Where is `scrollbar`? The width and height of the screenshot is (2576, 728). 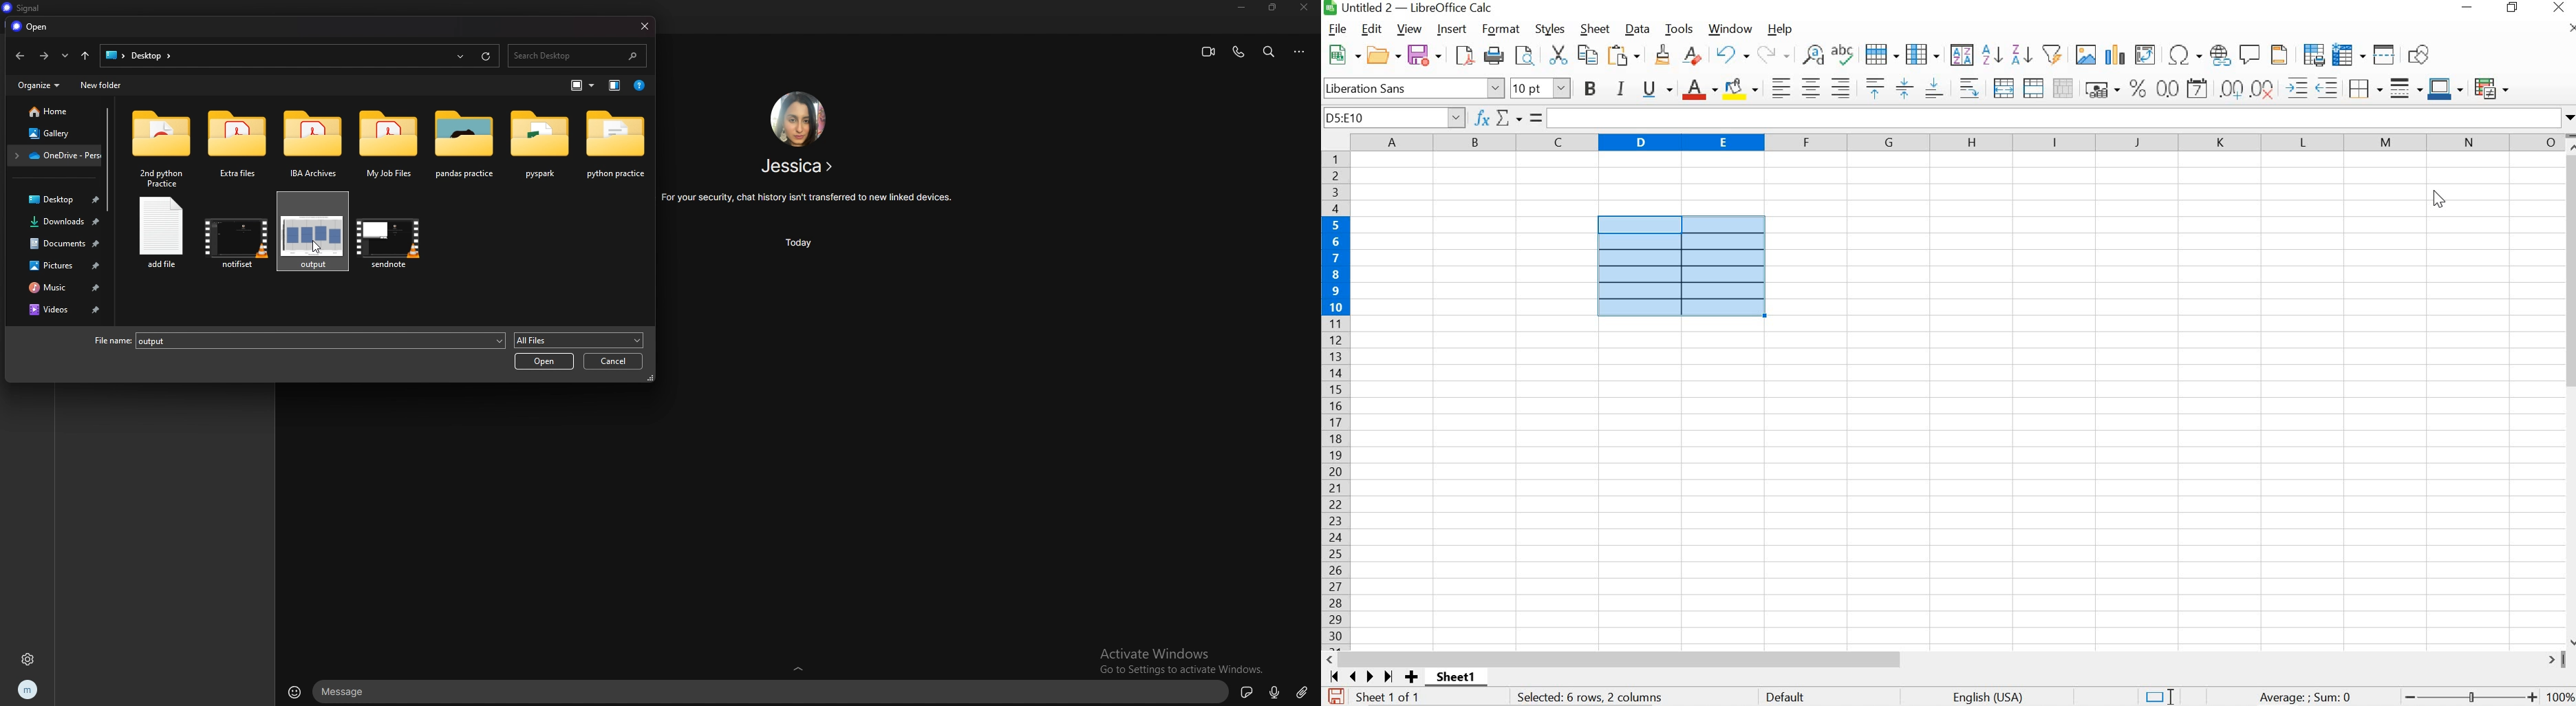 scrollbar is located at coordinates (1949, 659).